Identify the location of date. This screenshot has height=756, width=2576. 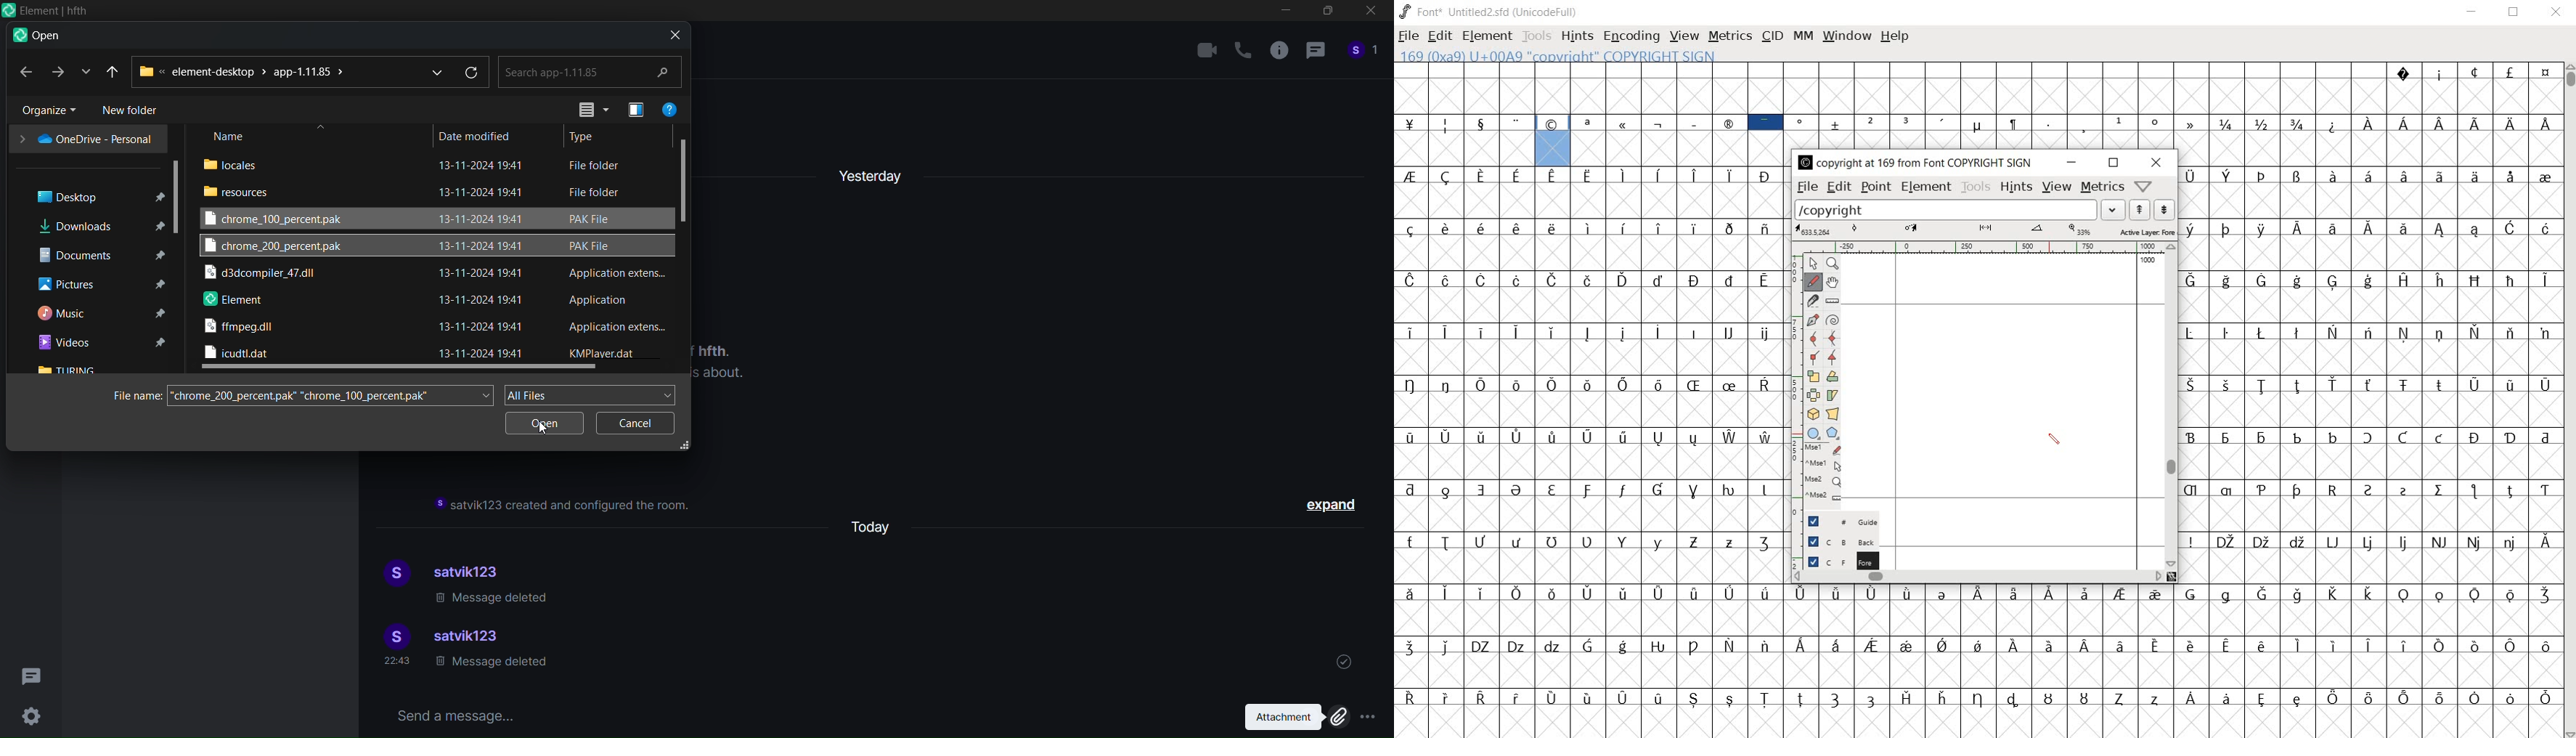
(485, 259).